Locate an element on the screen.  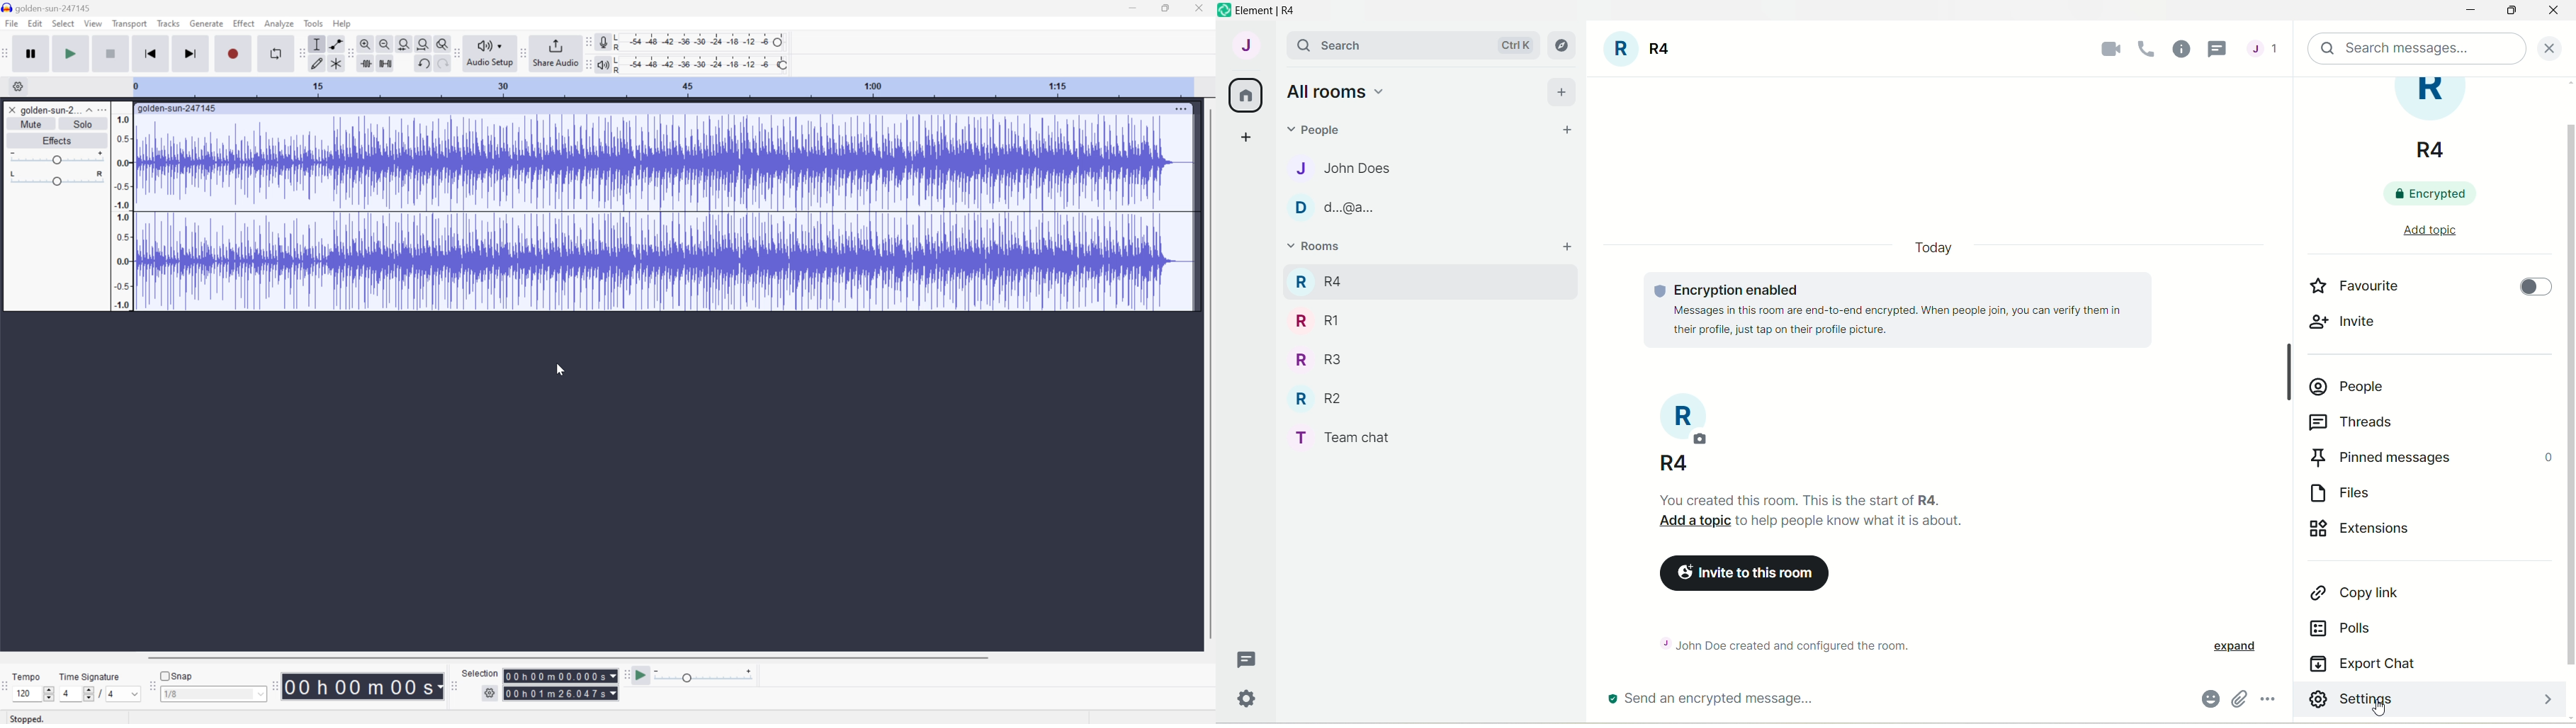
Zoom toggle is located at coordinates (439, 42).